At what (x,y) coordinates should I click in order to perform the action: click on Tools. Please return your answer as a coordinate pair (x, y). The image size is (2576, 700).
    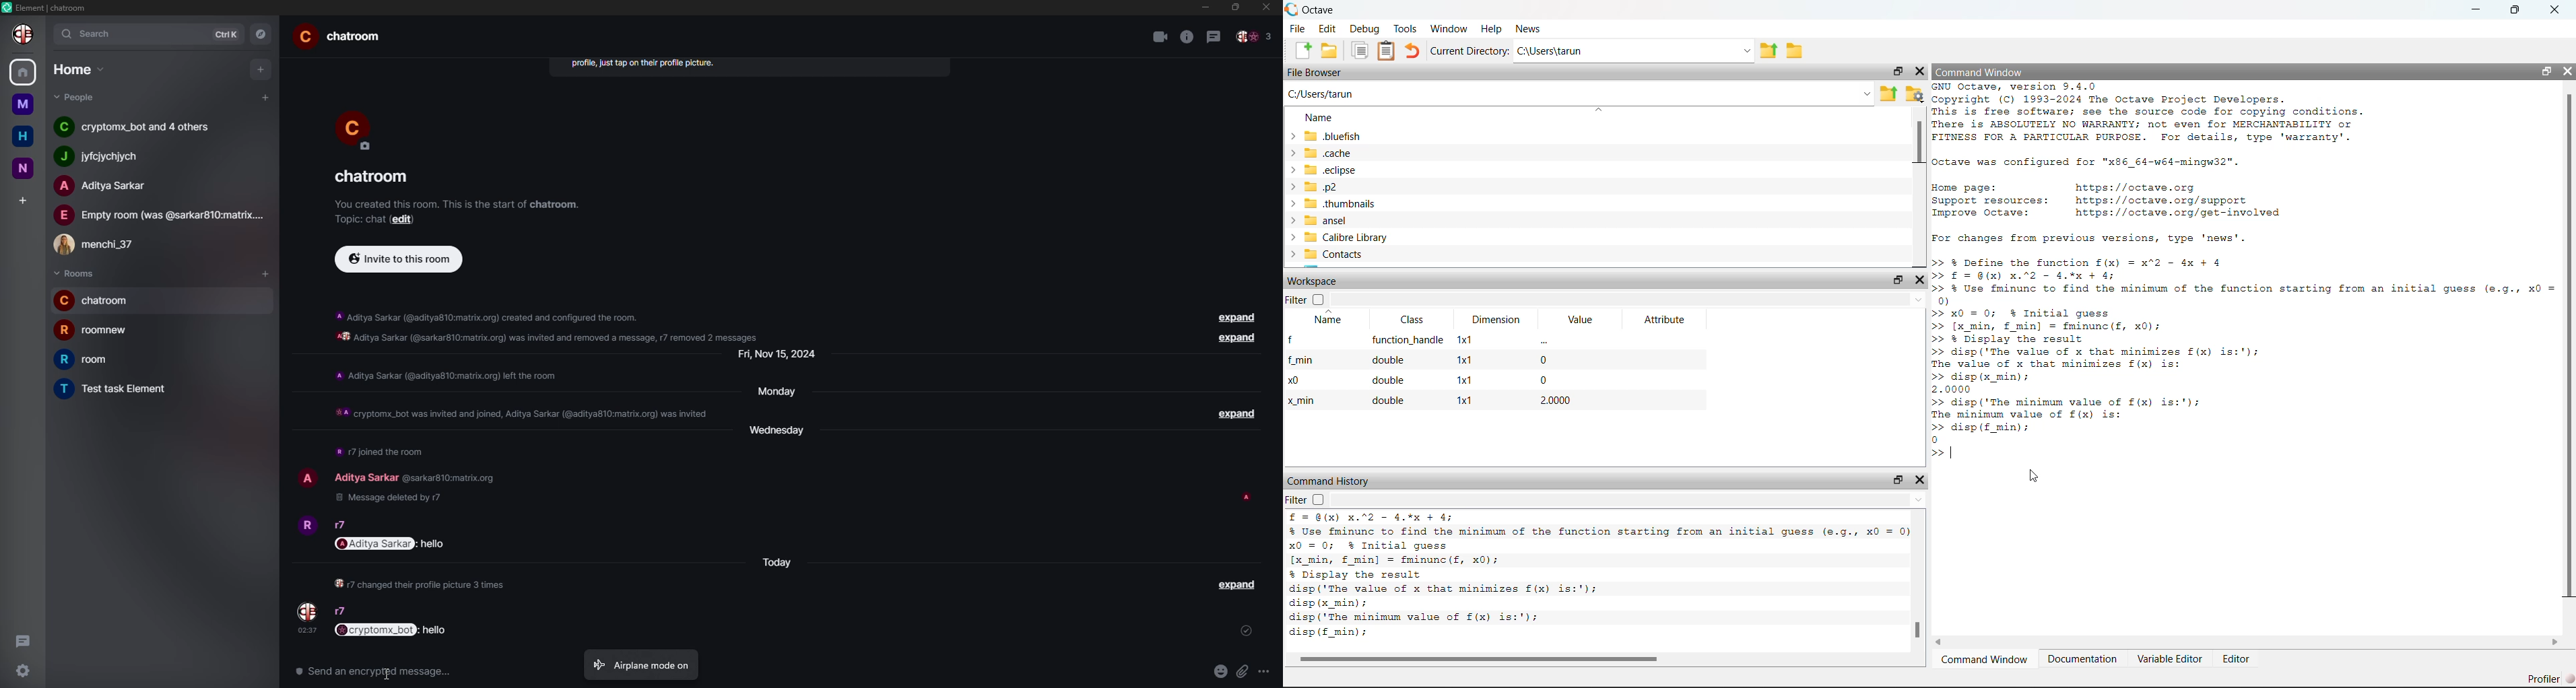
    Looking at the image, I should click on (1403, 26).